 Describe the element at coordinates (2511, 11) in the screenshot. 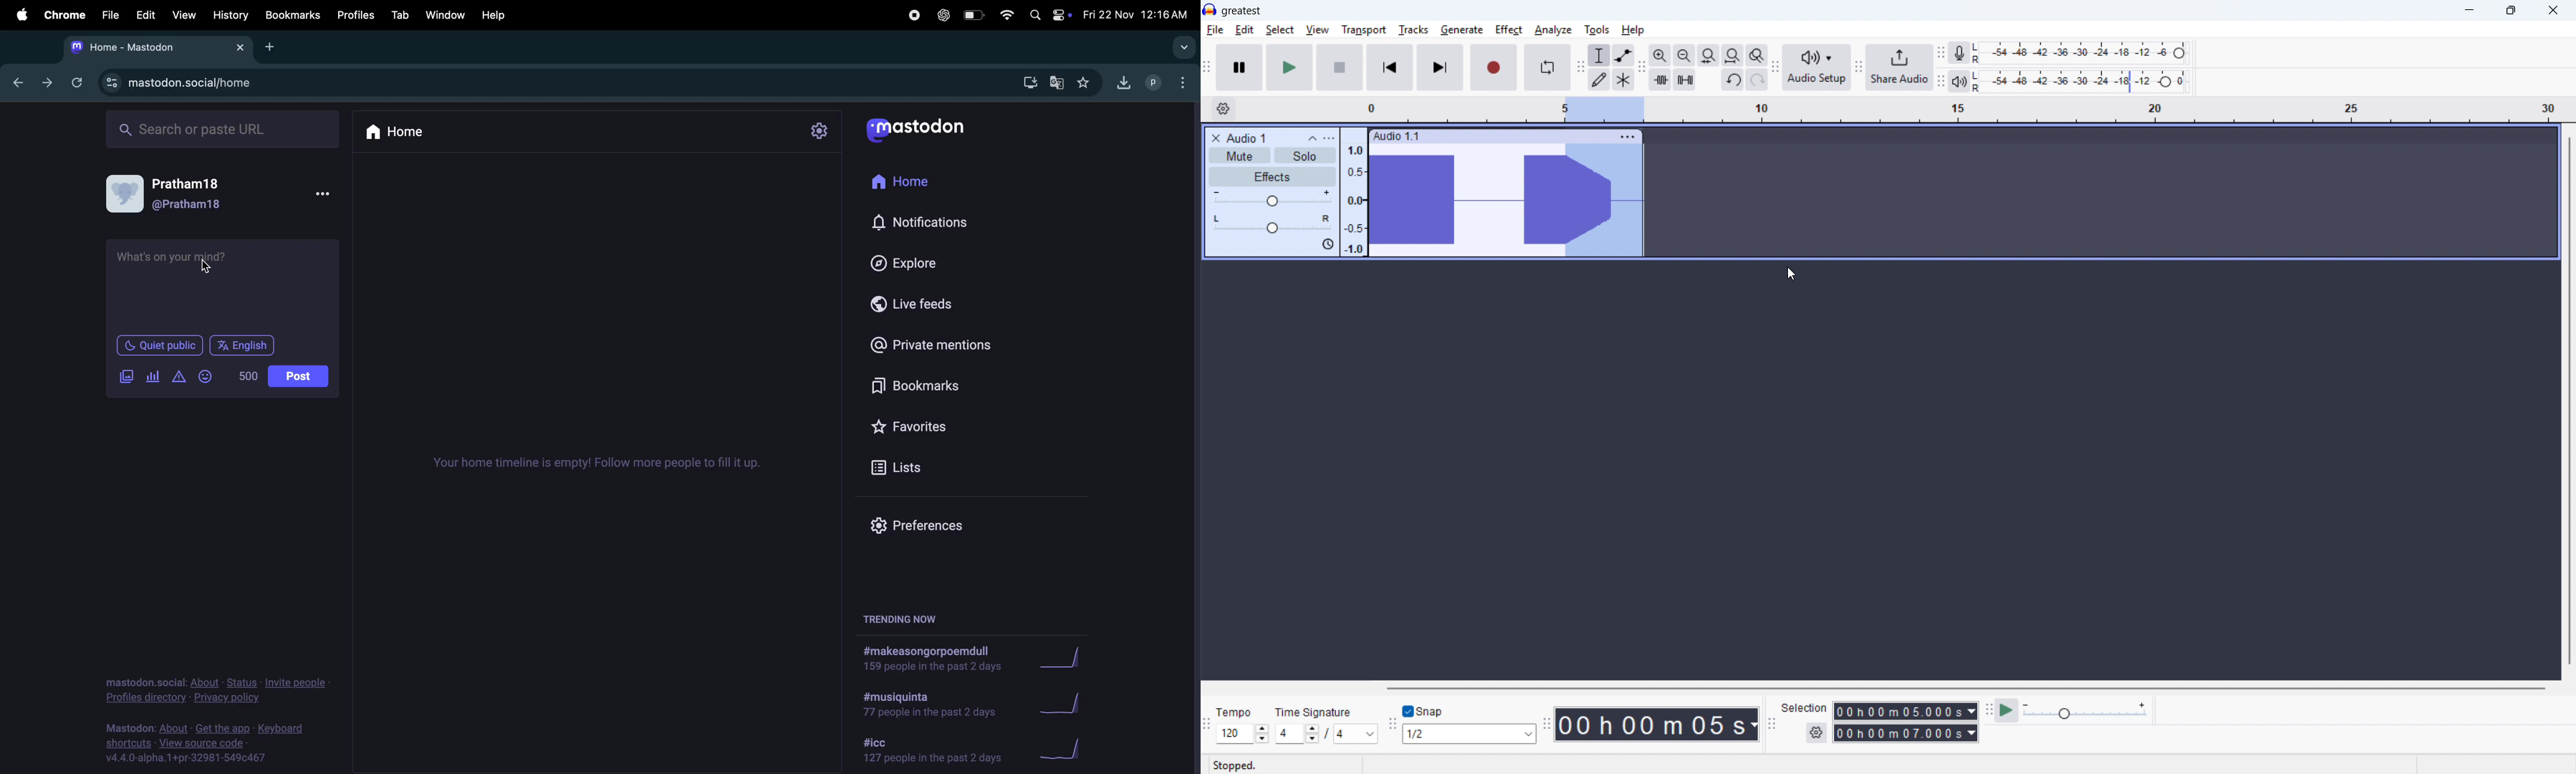

I see `Maximize ` at that location.